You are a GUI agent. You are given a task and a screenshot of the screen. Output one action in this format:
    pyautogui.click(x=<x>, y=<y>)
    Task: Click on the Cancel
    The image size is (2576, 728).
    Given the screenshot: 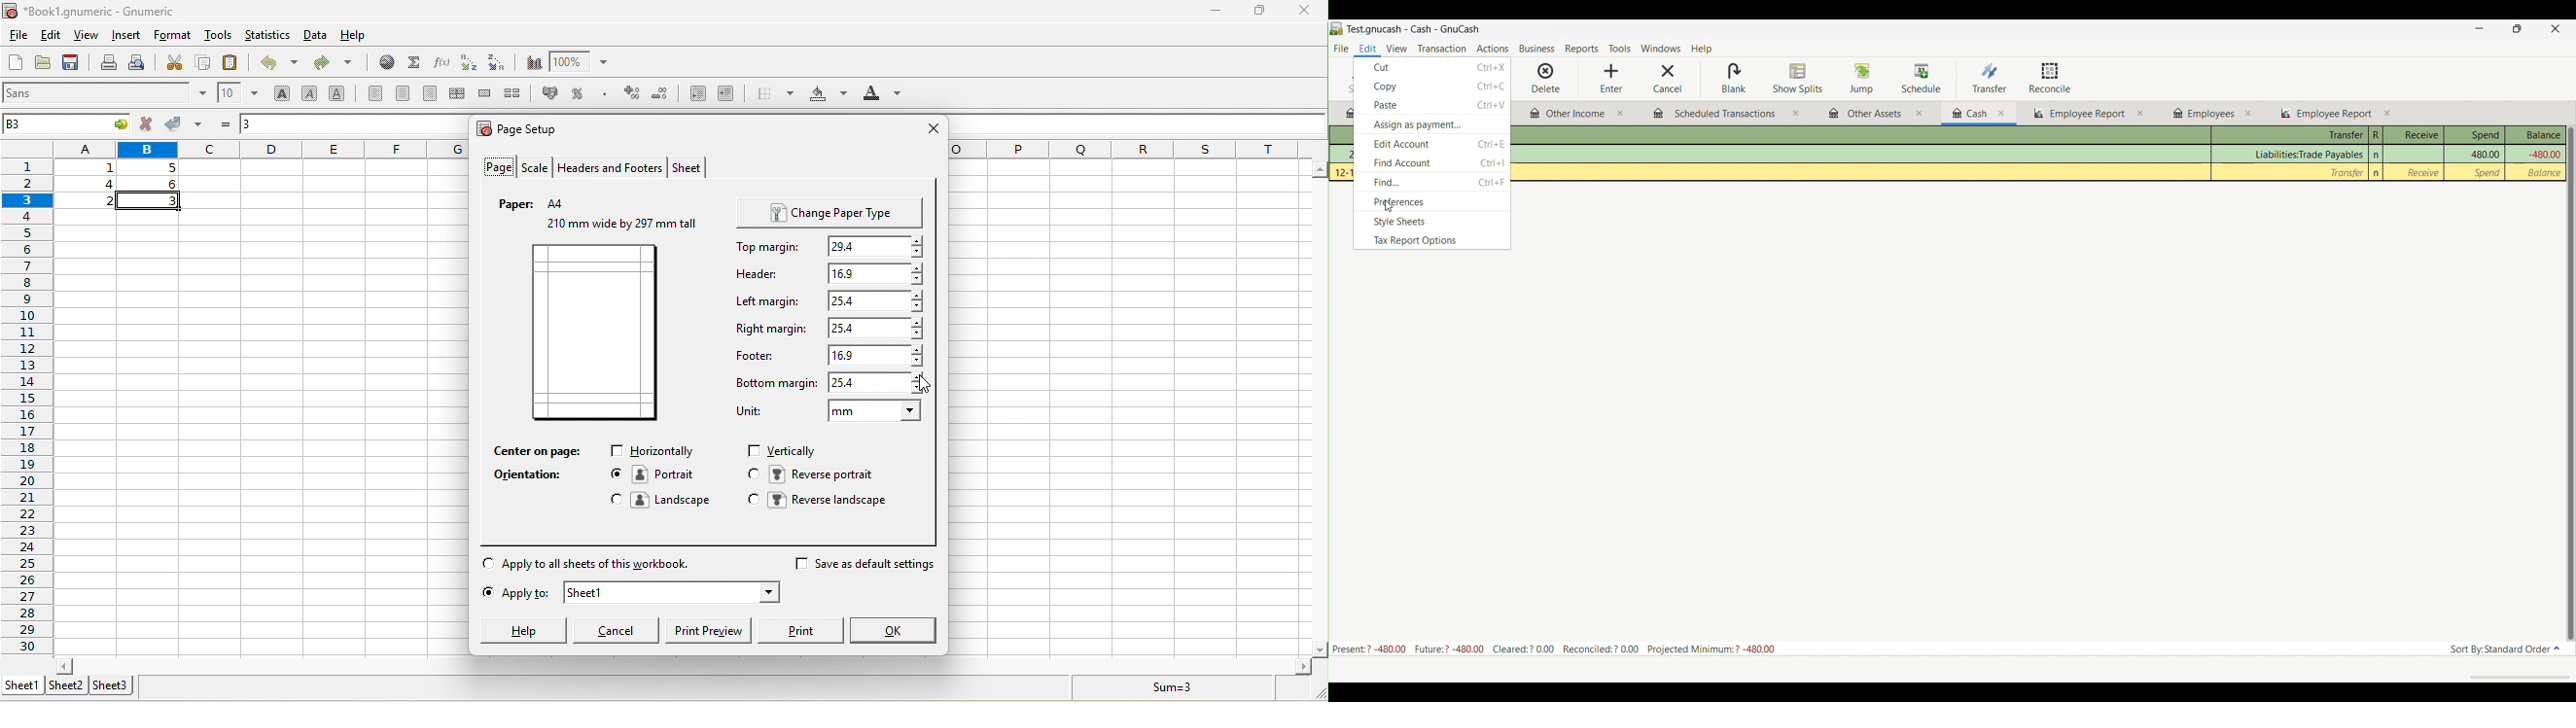 What is the action you would take?
    pyautogui.click(x=1670, y=79)
    